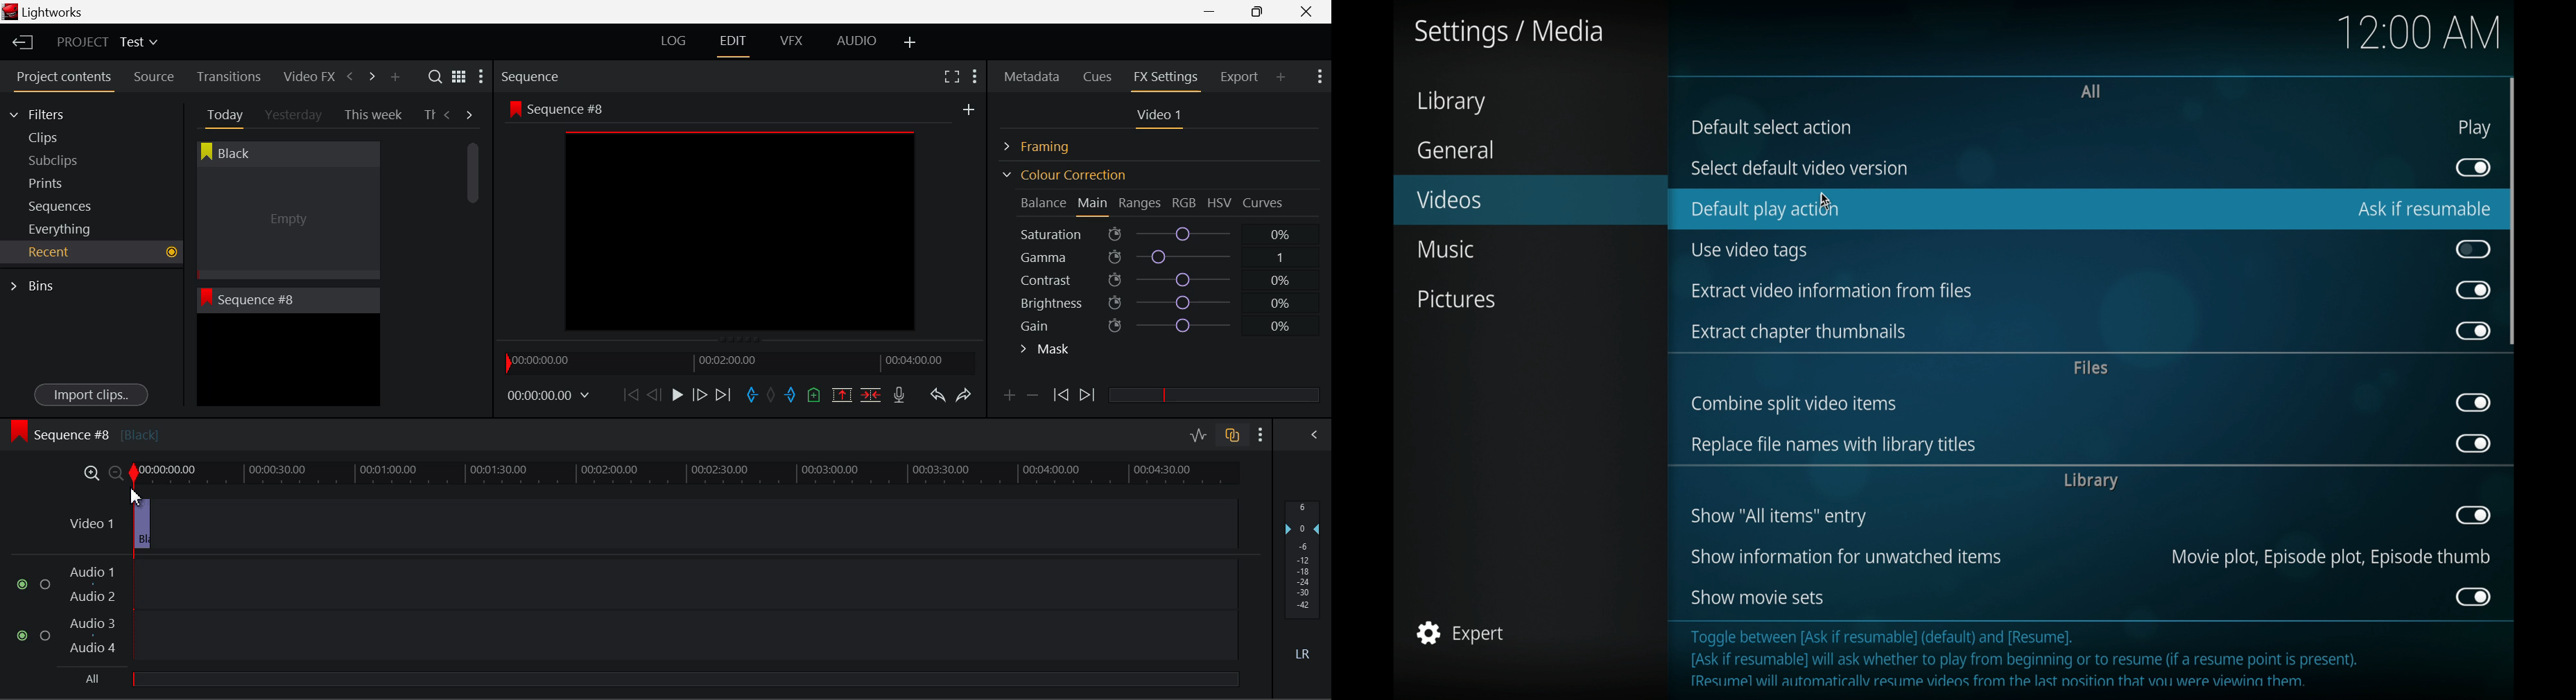 This screenshot has height=700, width=2576. I want to click on Add Panel, so click(1281, 76).